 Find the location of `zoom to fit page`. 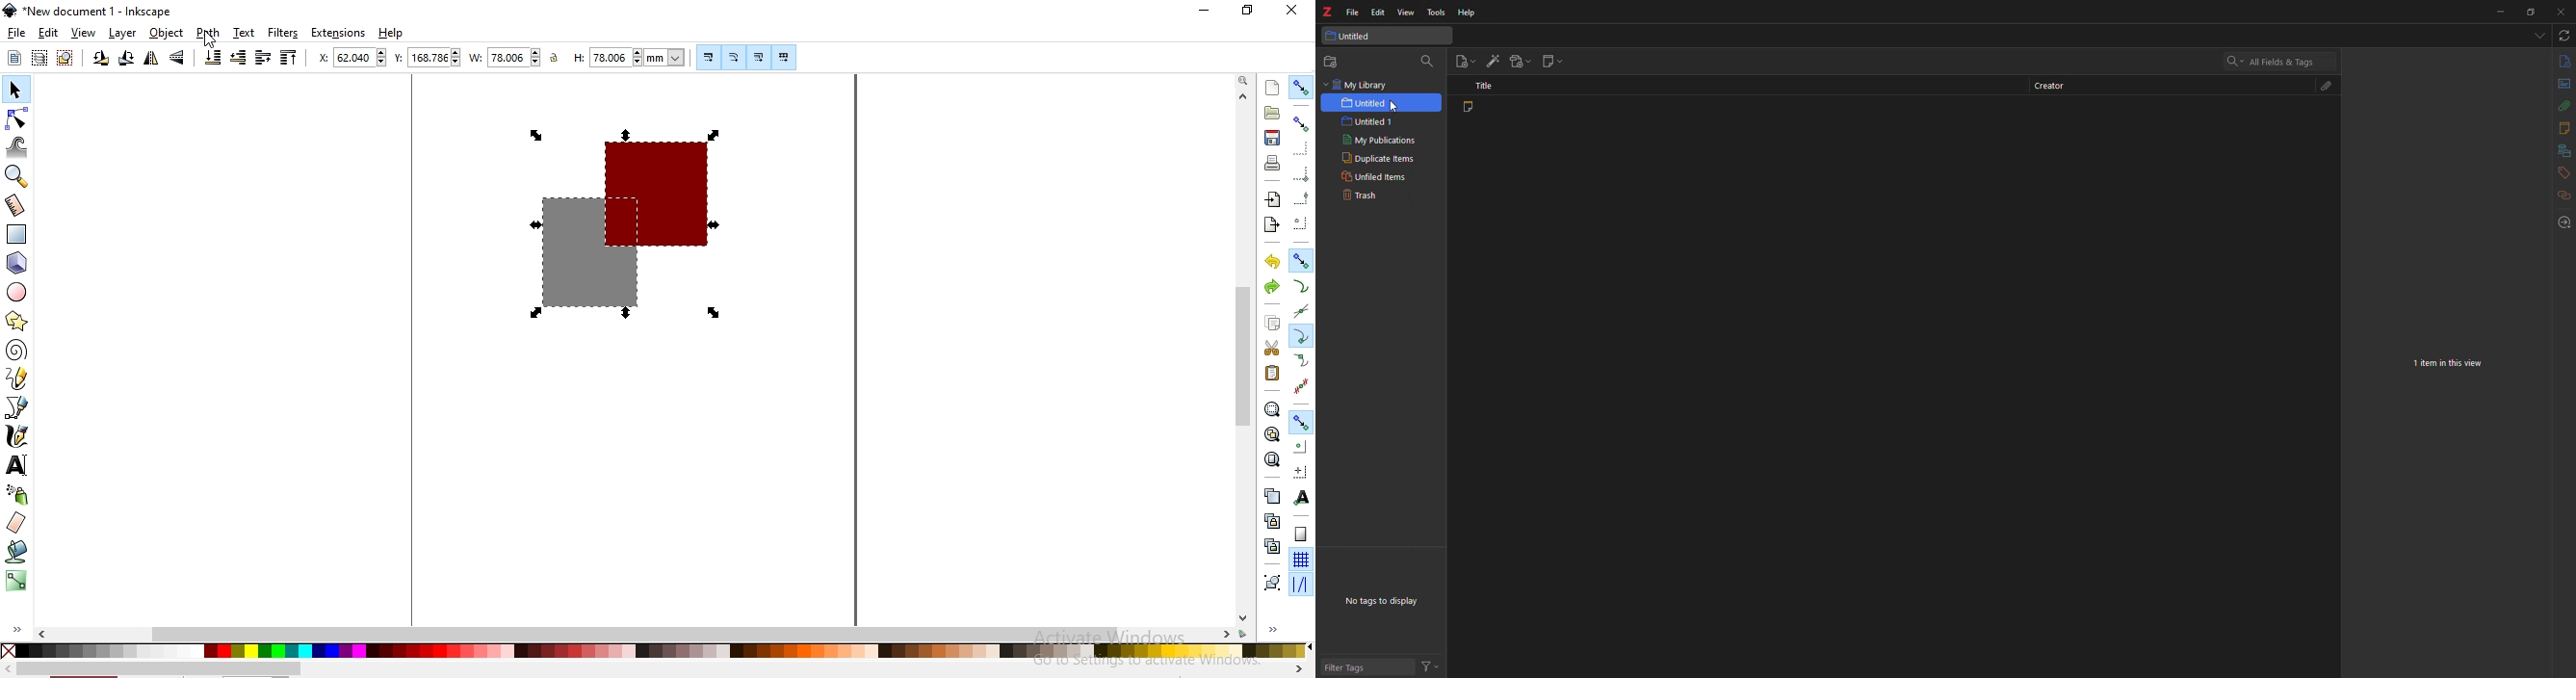

zoom to fit page is located at coordinates (1272, 459).